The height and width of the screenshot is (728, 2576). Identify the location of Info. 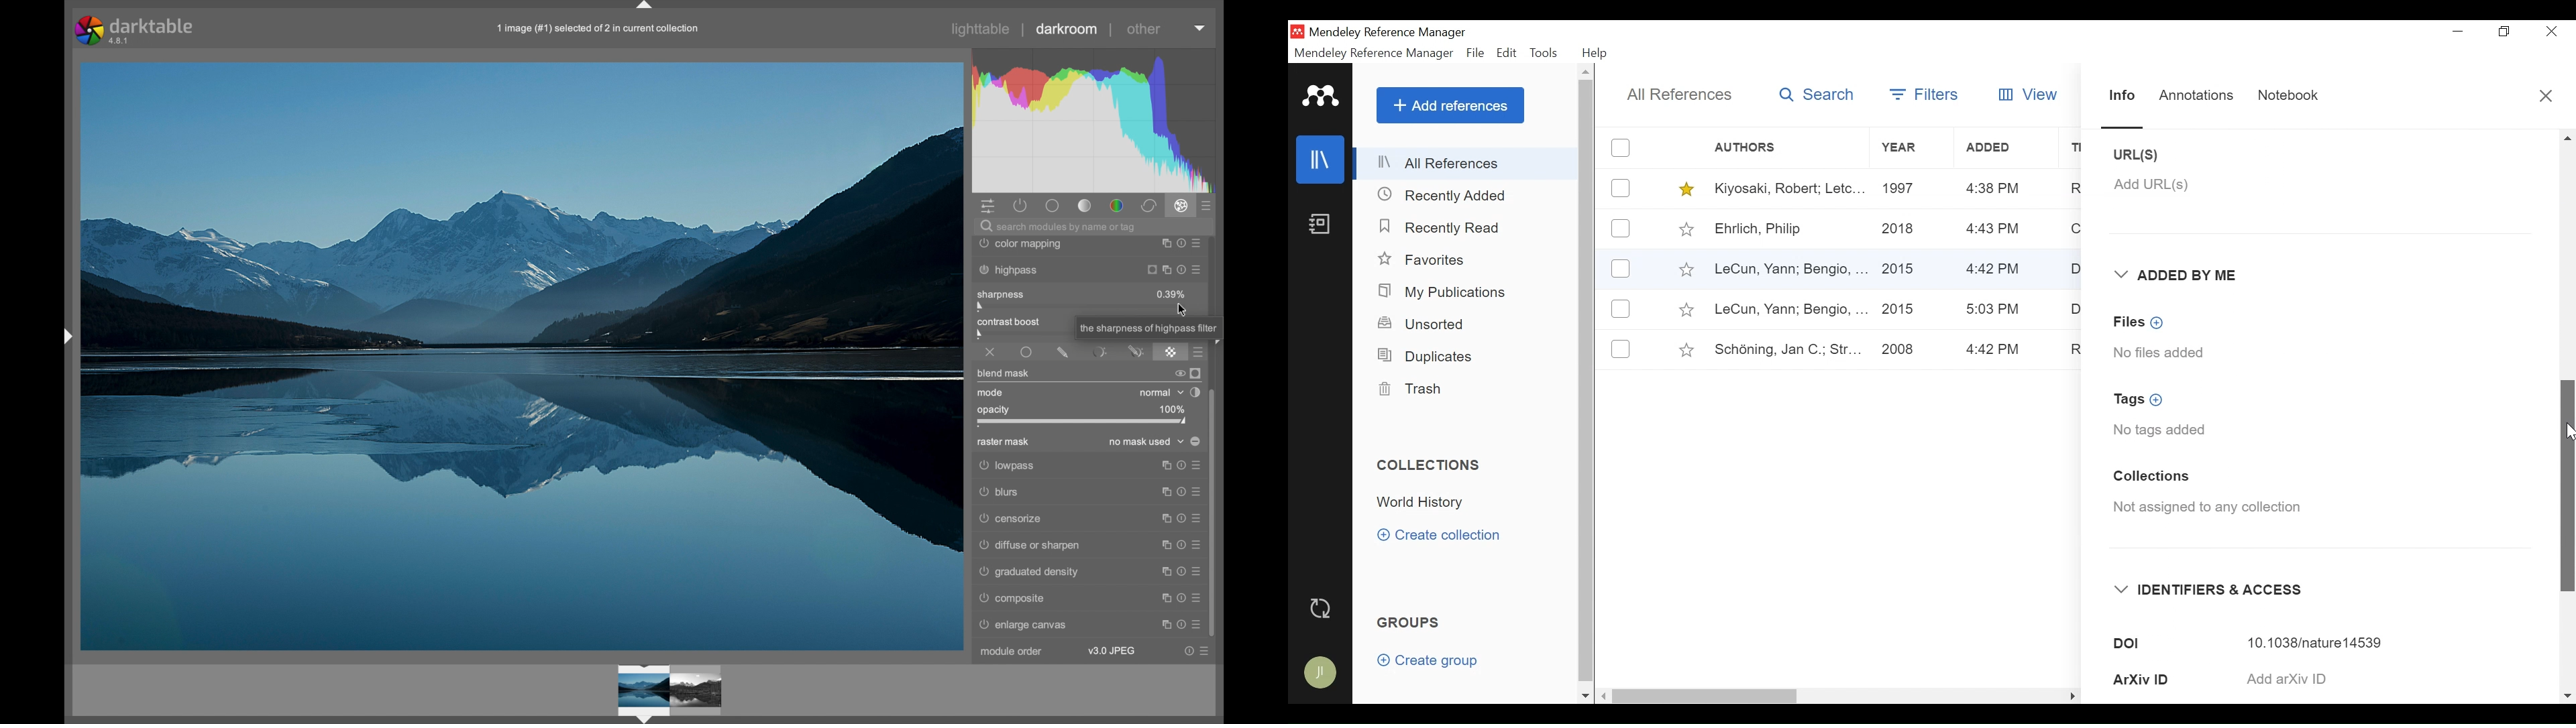
(2122, 97).